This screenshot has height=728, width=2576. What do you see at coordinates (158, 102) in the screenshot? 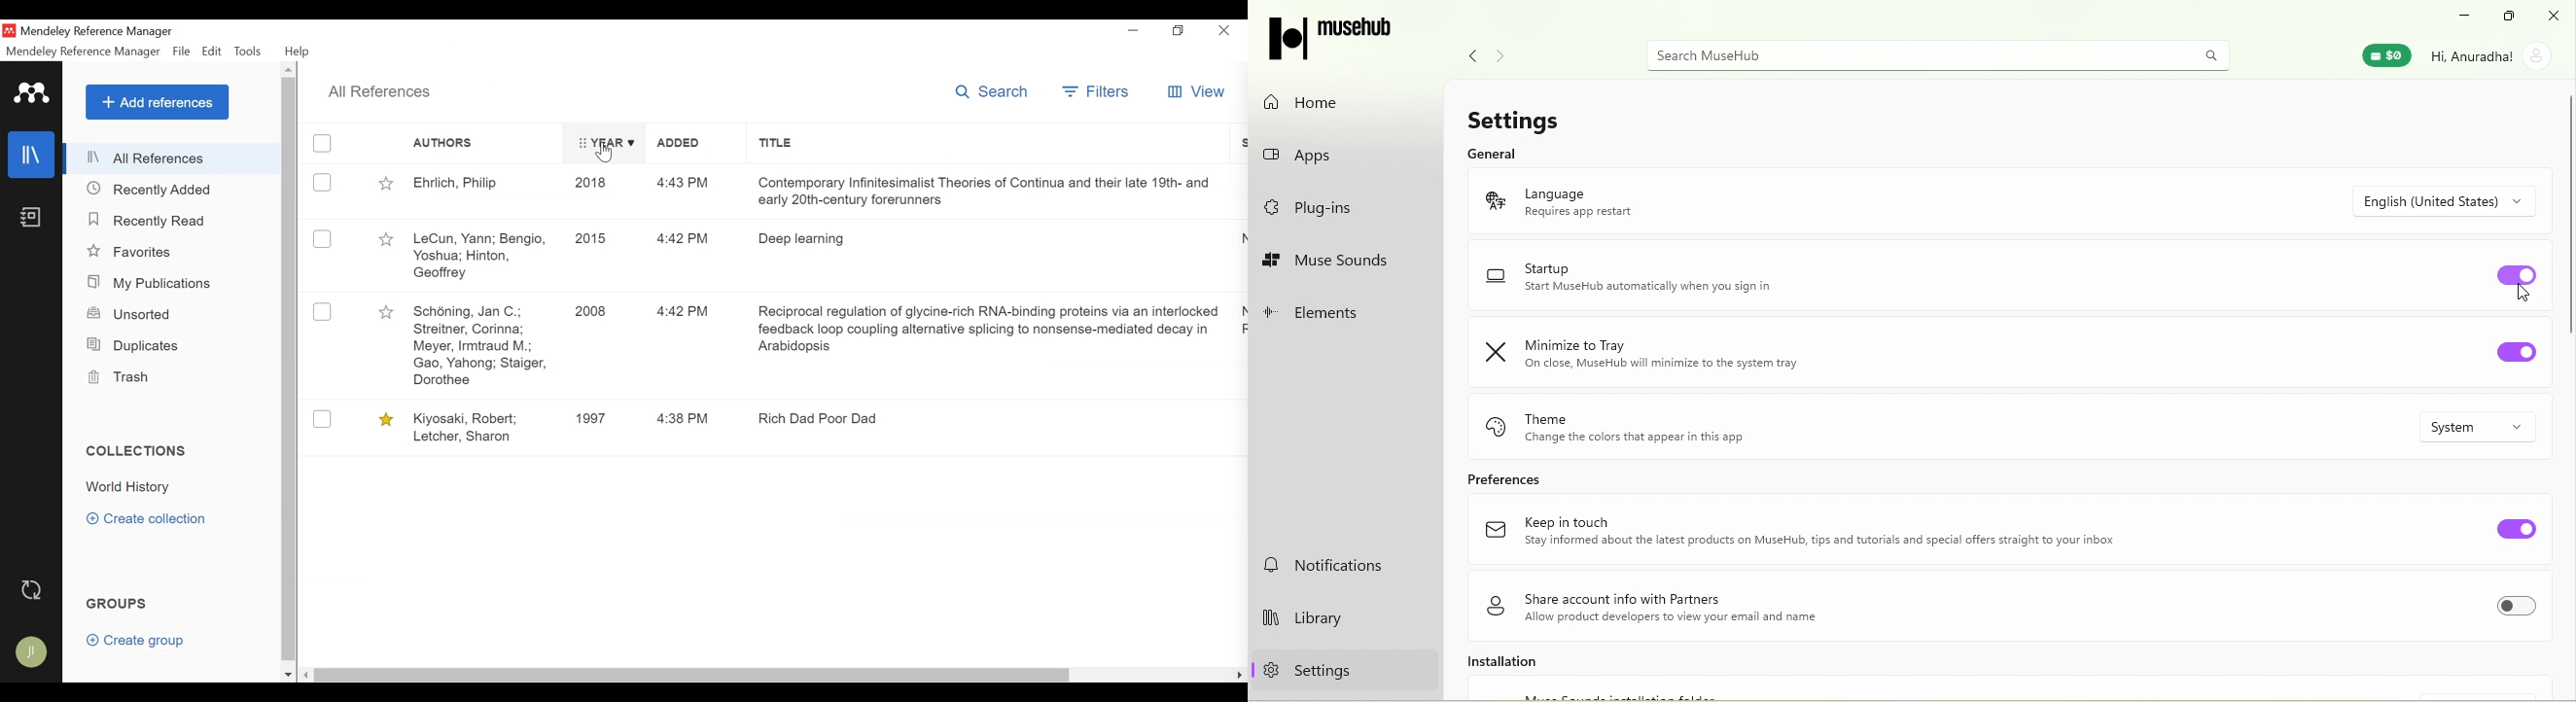
I see `Add References` at bounding box center [158, 102].